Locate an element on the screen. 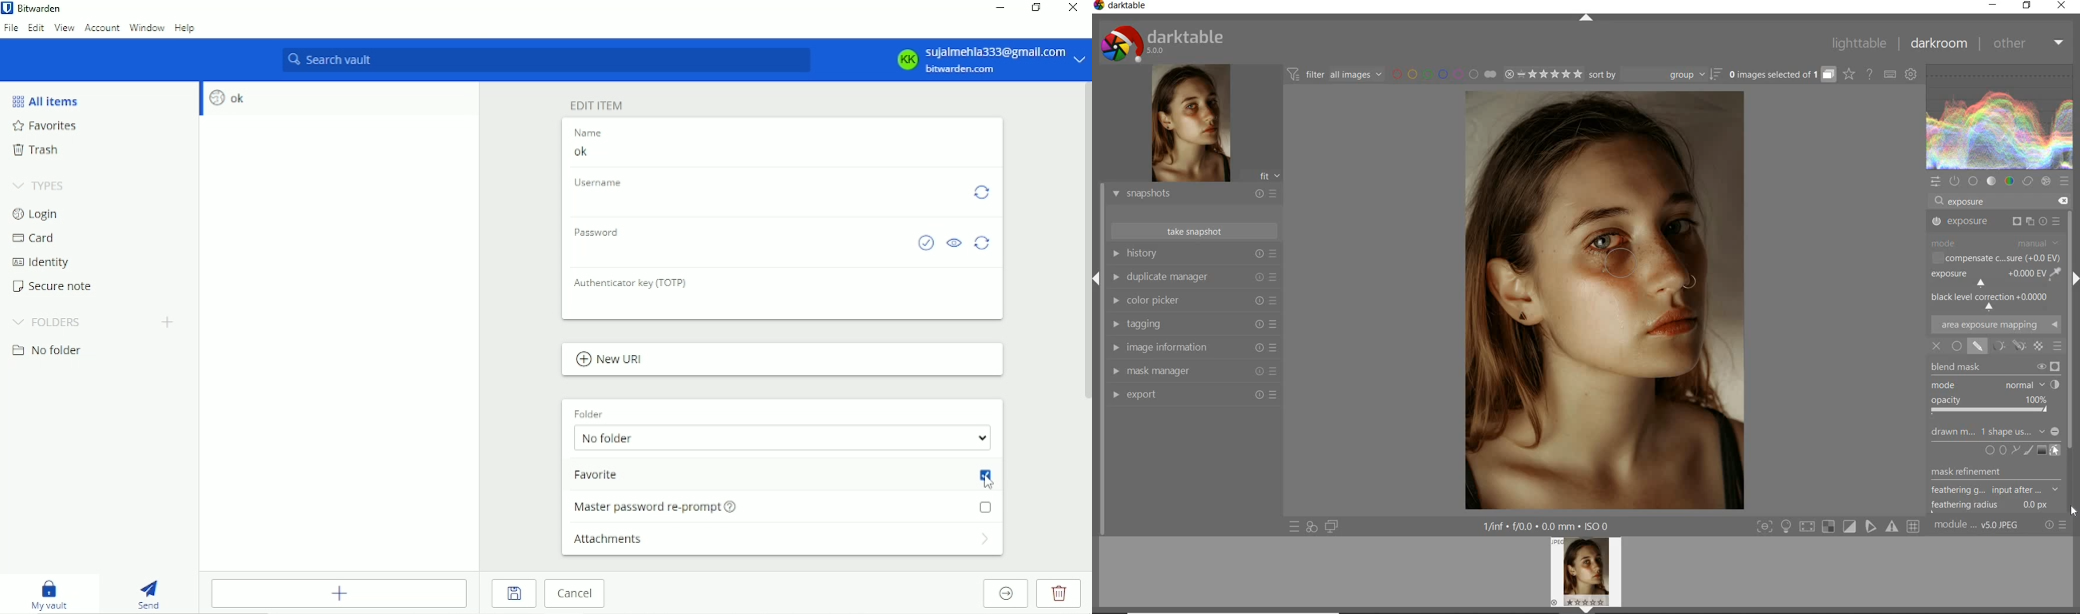 This screenshot has width=2100, height=616. Check if password has been exposed is located at coordinates (925, 243).